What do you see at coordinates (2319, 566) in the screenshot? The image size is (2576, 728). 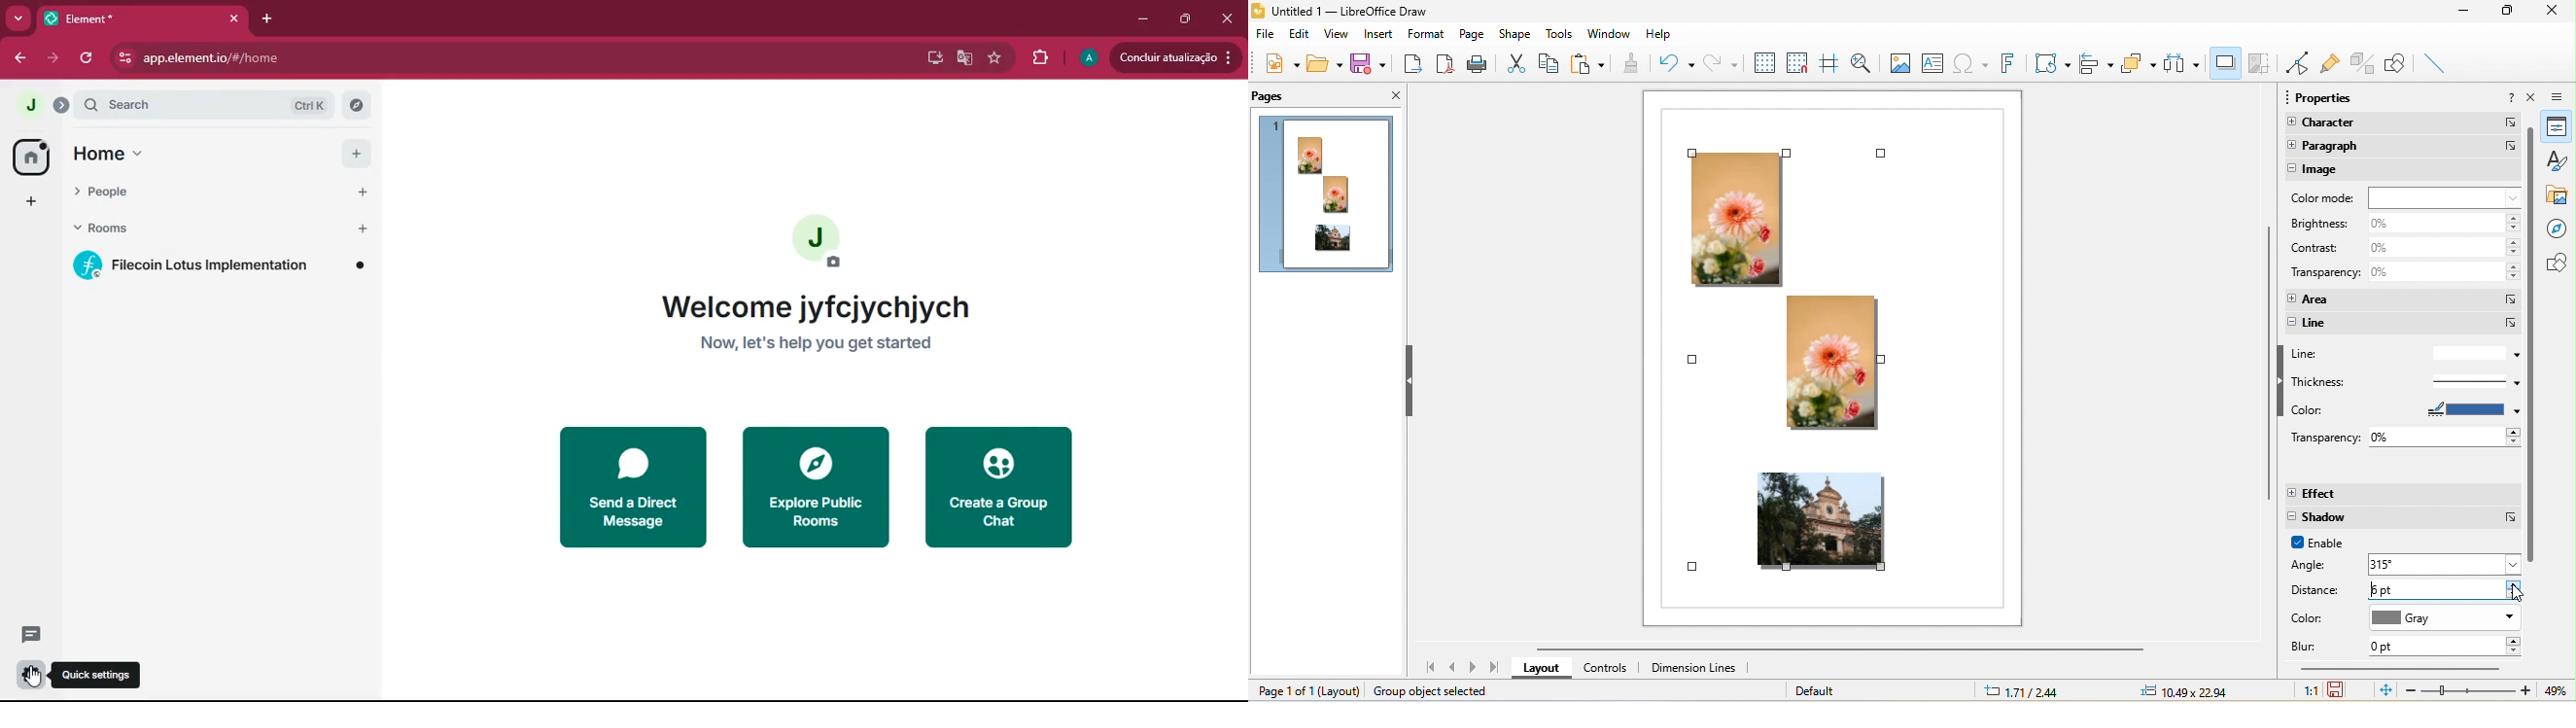 I see `angle` at bounding box center [2319, 566].